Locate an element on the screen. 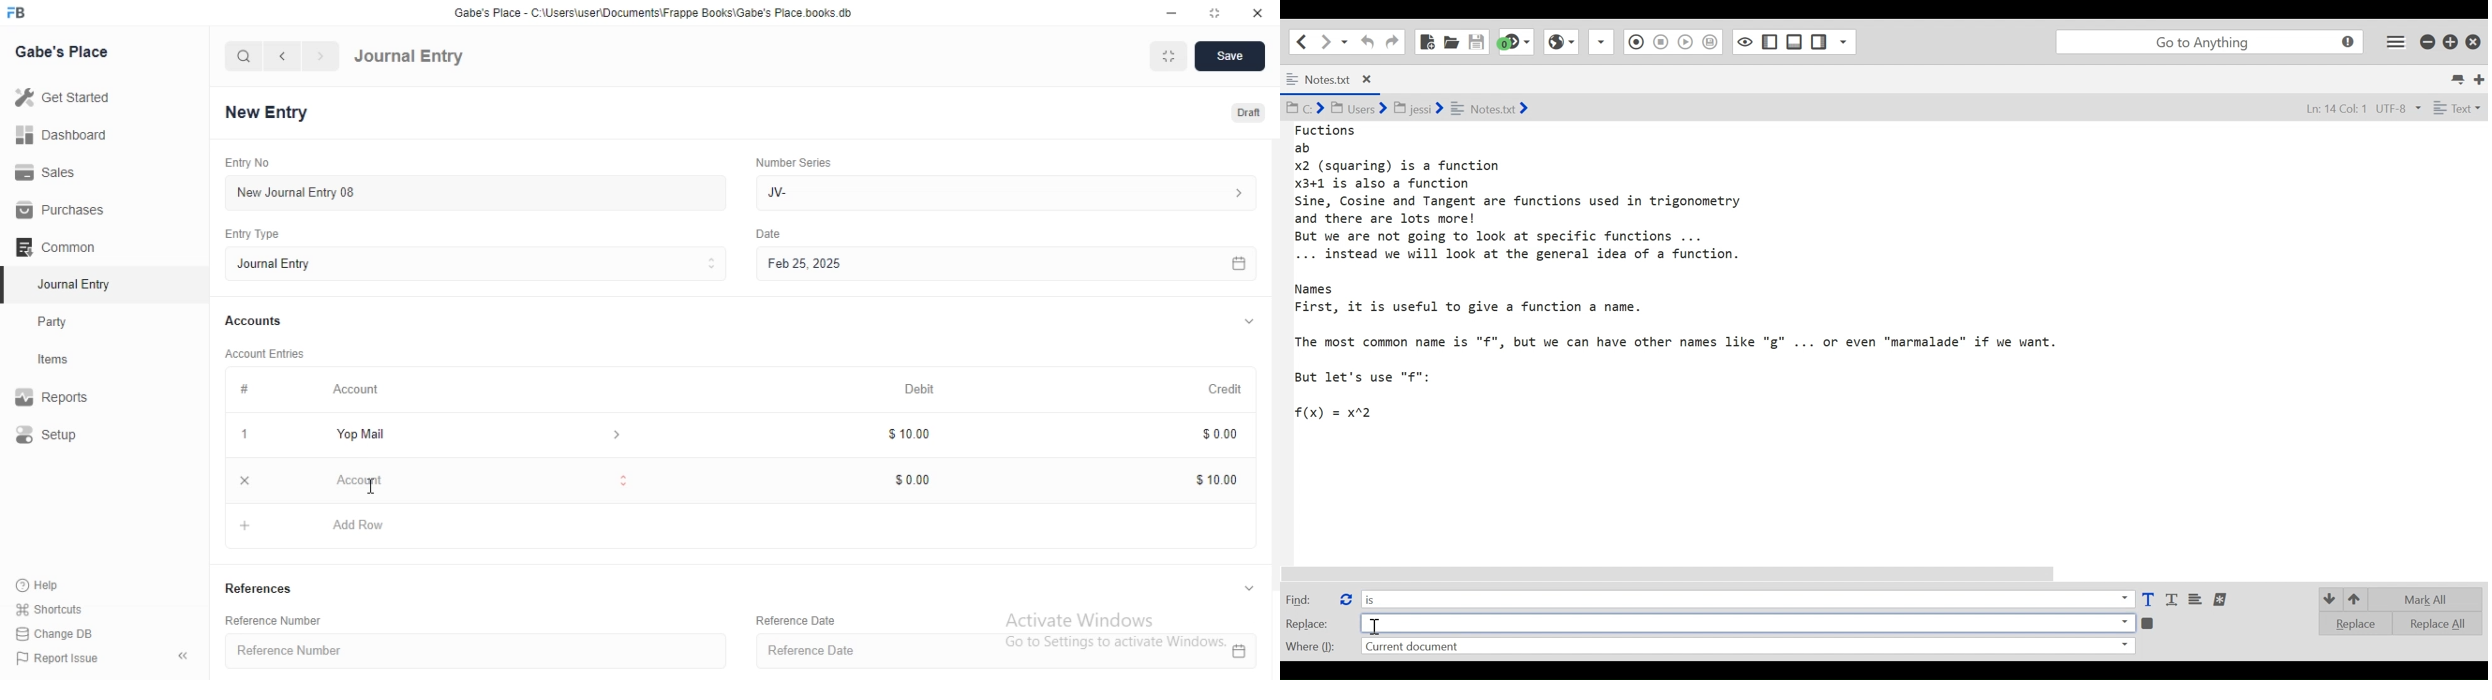  Journal Entry is located at coordinates (410, 57).